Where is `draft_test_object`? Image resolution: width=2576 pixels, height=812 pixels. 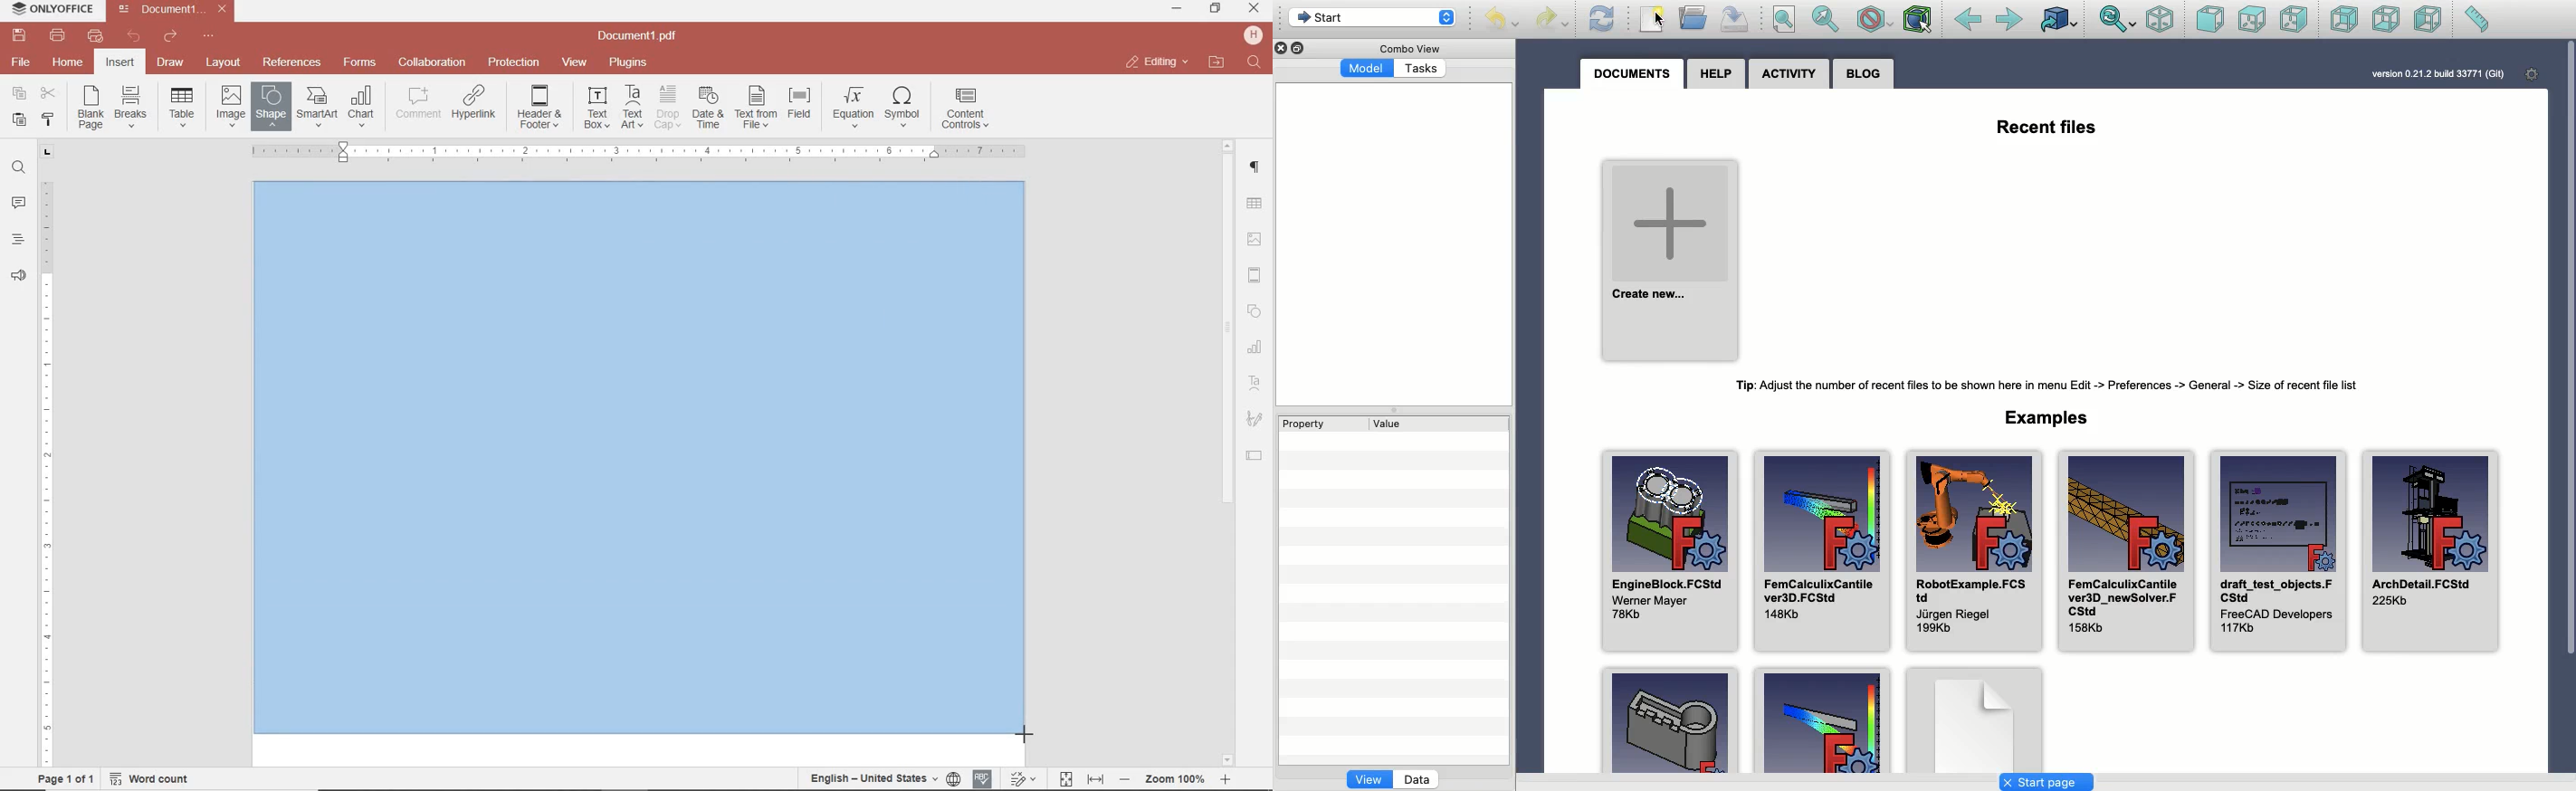 draft_test_object is located at coordinates (2279, 551).